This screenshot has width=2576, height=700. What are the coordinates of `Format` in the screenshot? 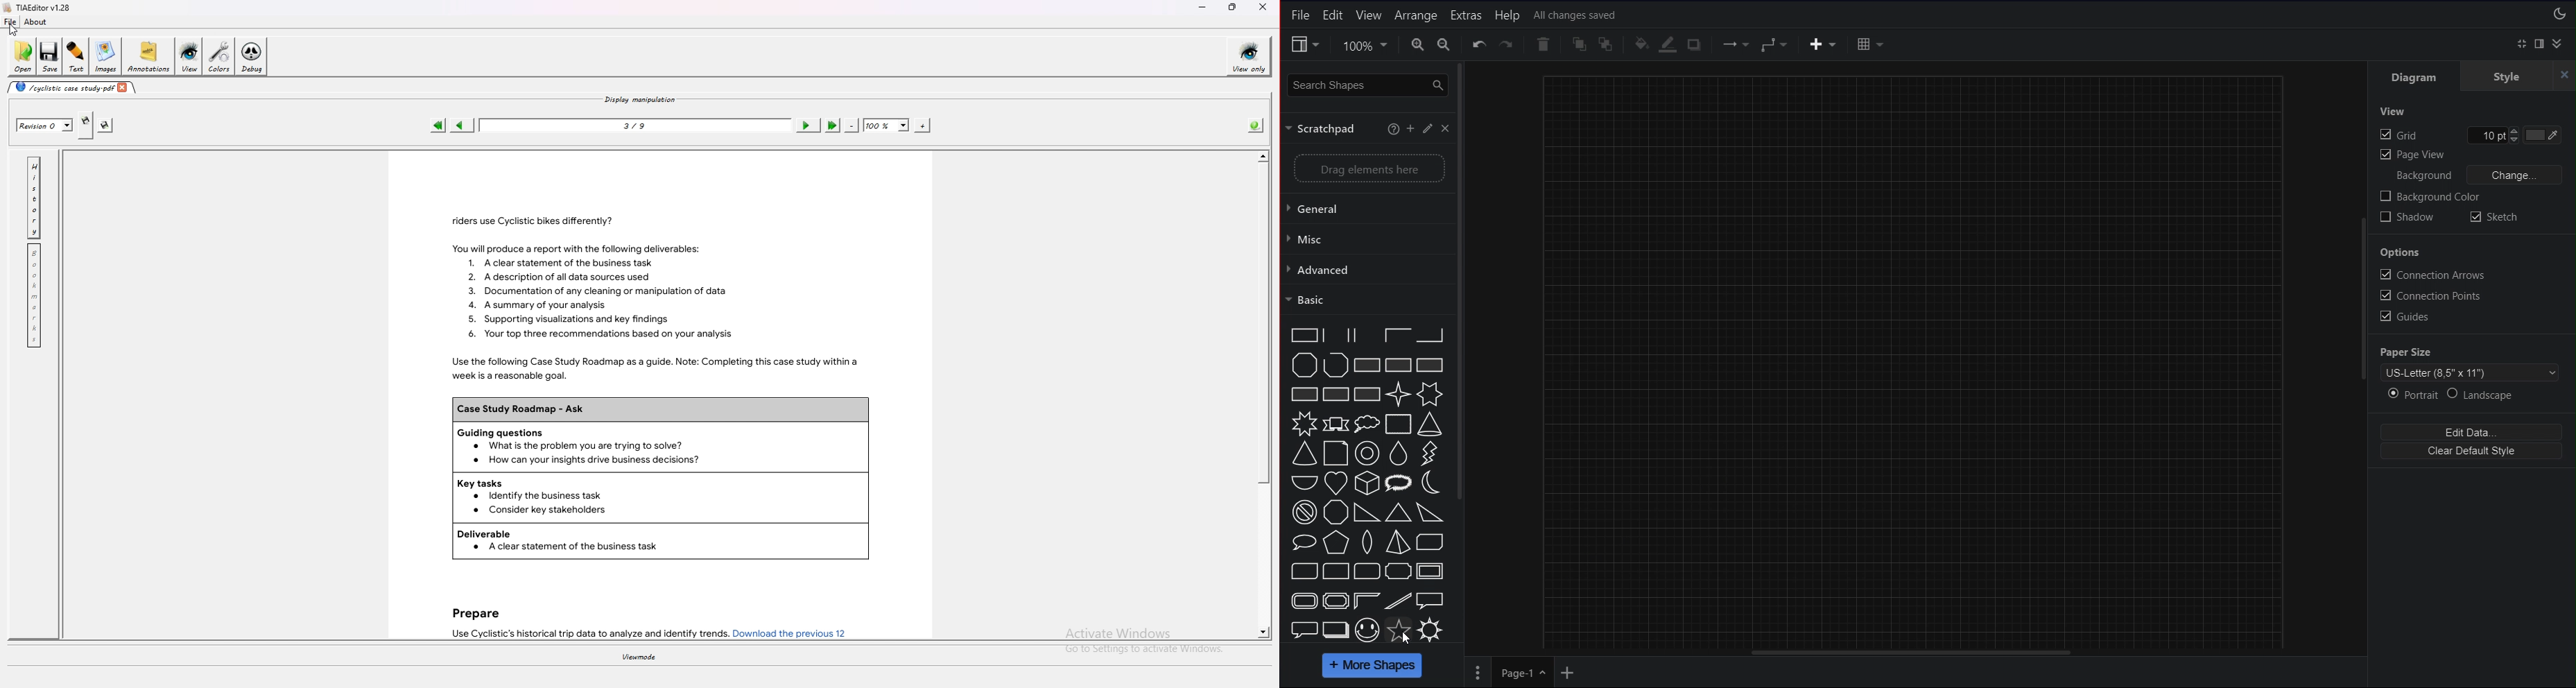 It's located at (2539, 44).